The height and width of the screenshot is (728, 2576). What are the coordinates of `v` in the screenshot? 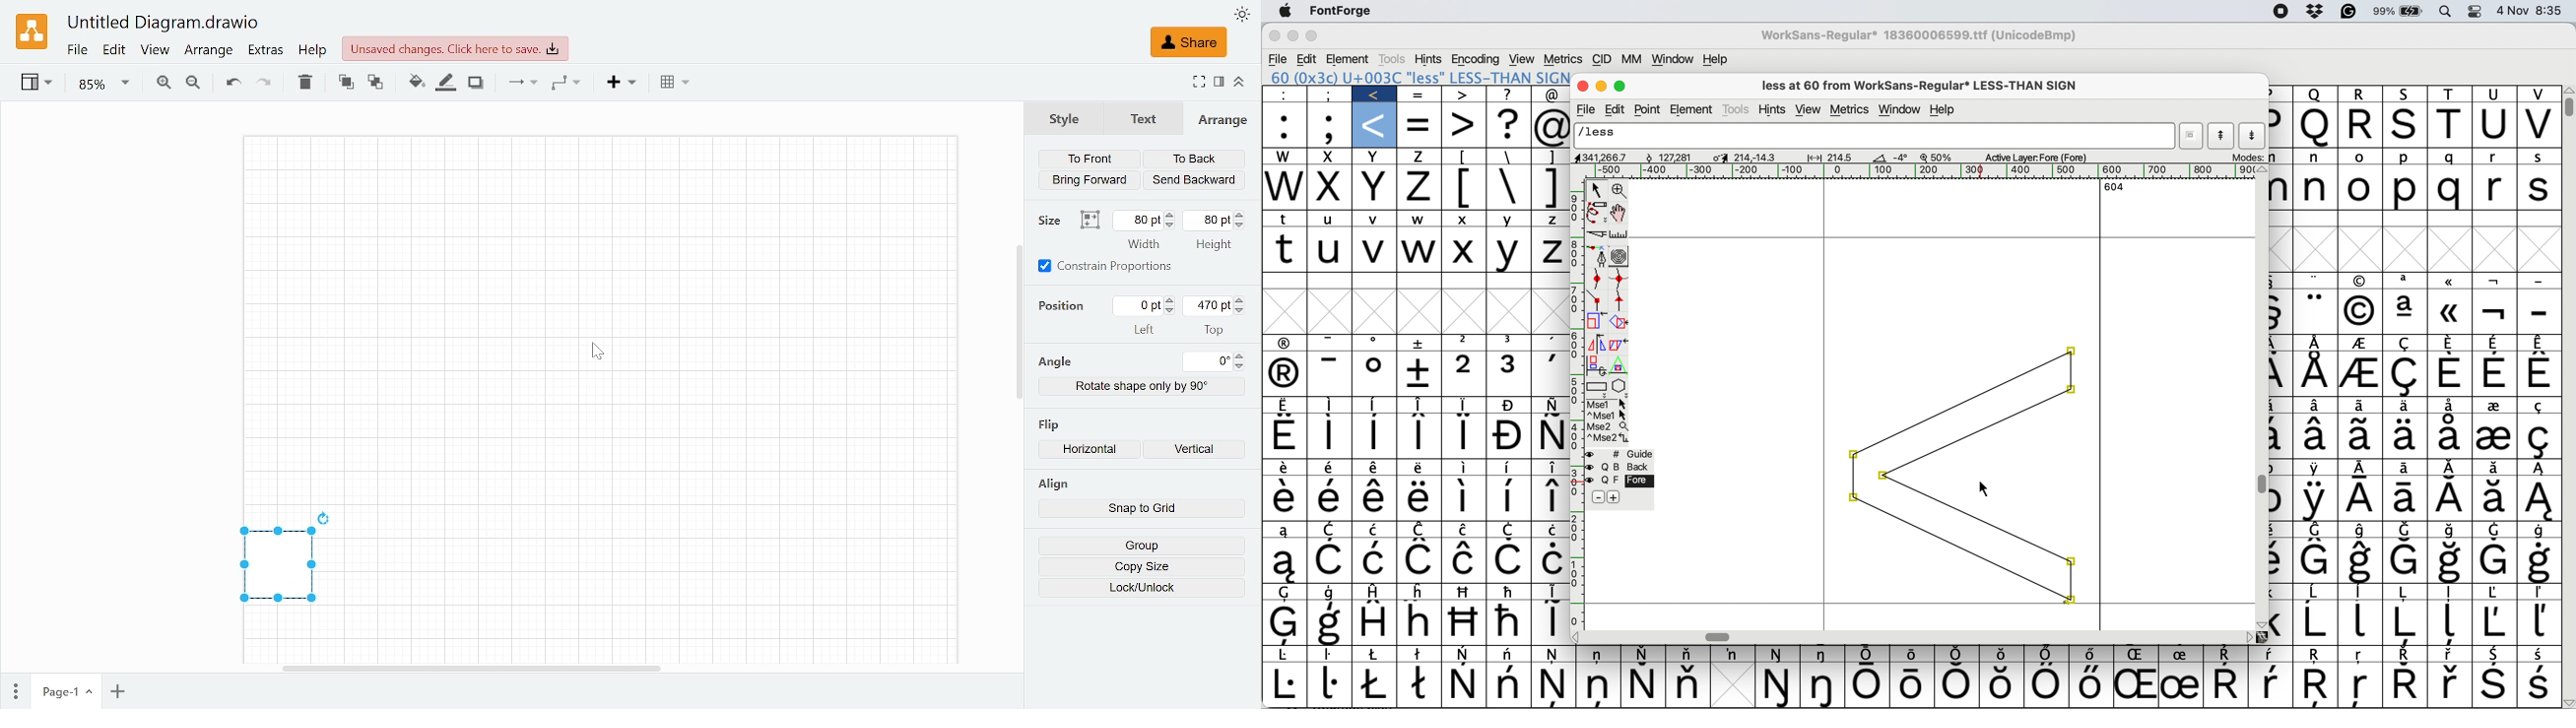 It's located at (2538, 124).